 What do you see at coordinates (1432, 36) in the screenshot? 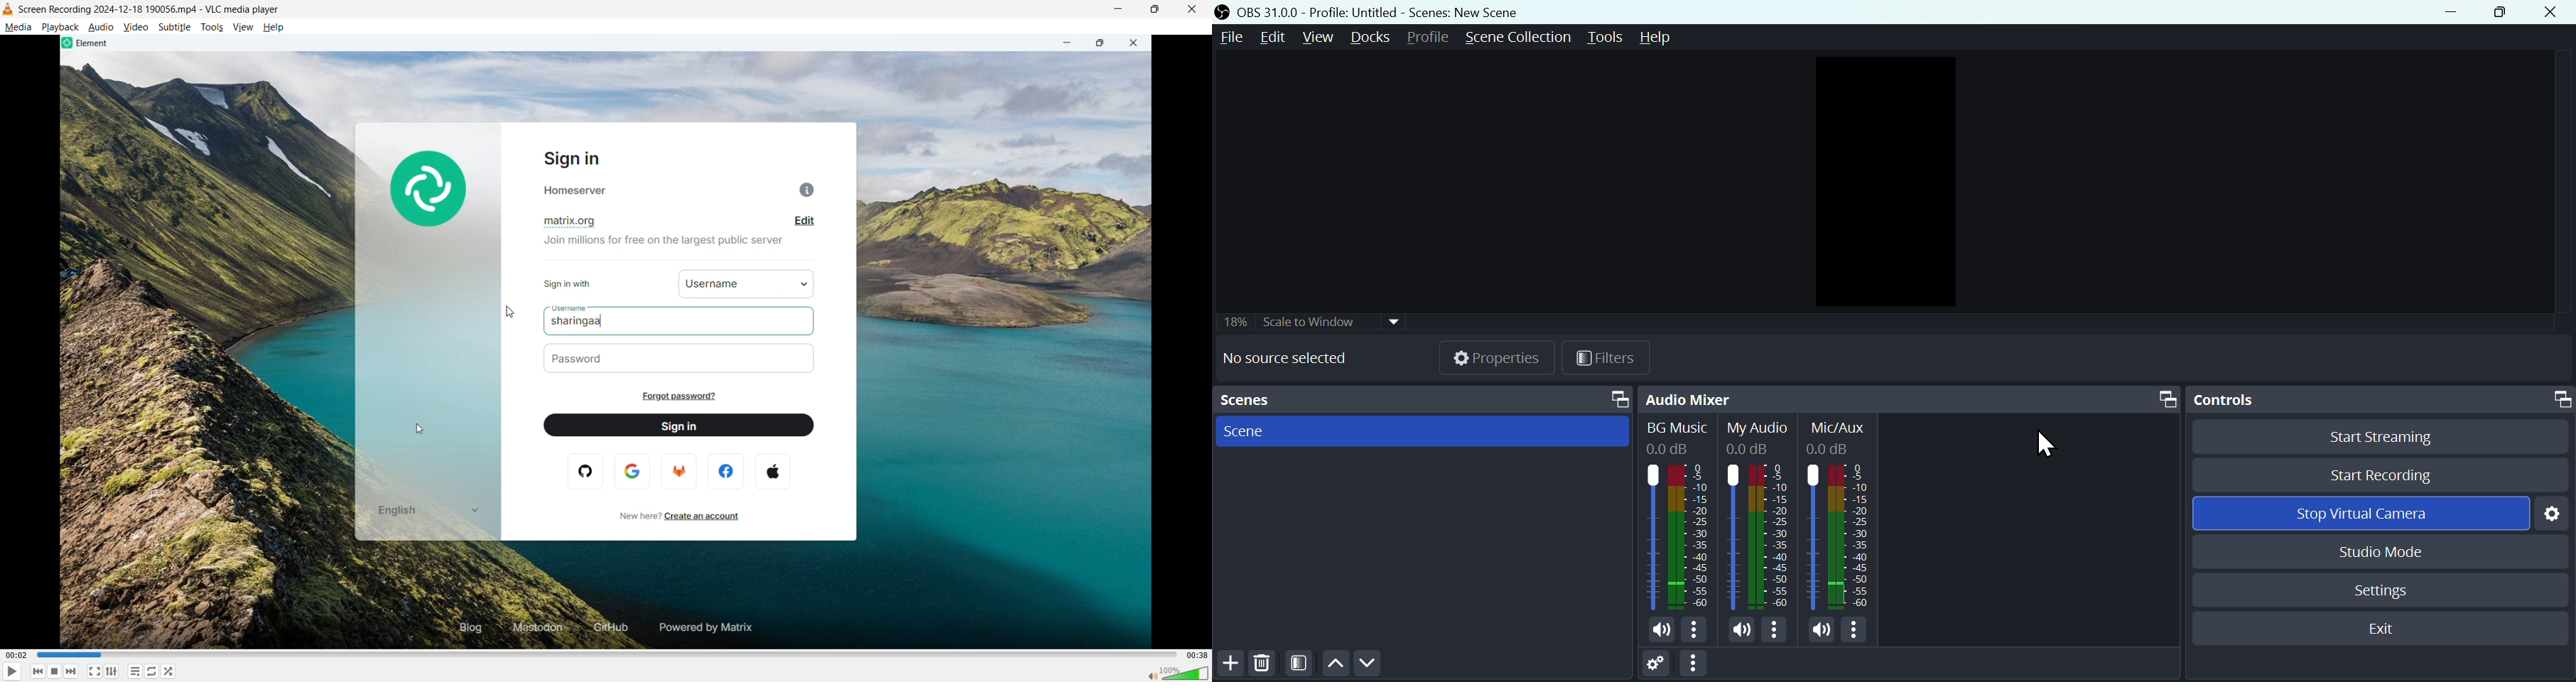
I see `Profile` at bounding box center [1432, 36].